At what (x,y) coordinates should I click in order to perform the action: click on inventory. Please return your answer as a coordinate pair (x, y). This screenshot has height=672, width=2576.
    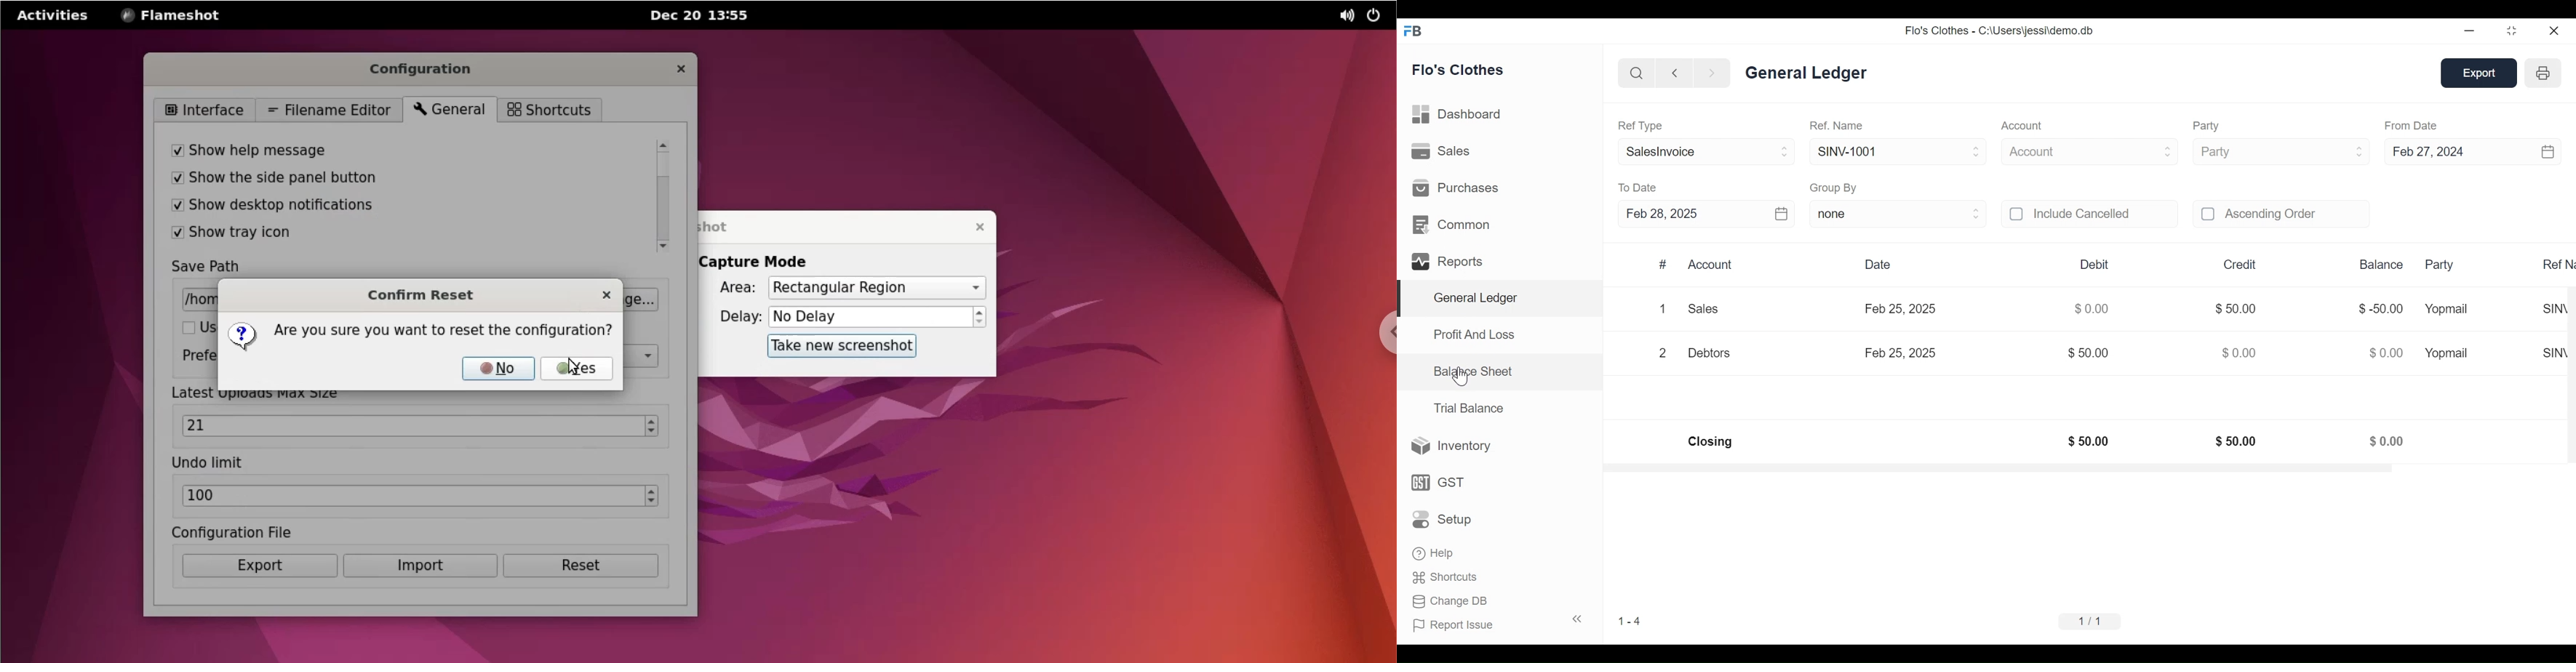
    Looking at the image, I should click on (1452, 446).